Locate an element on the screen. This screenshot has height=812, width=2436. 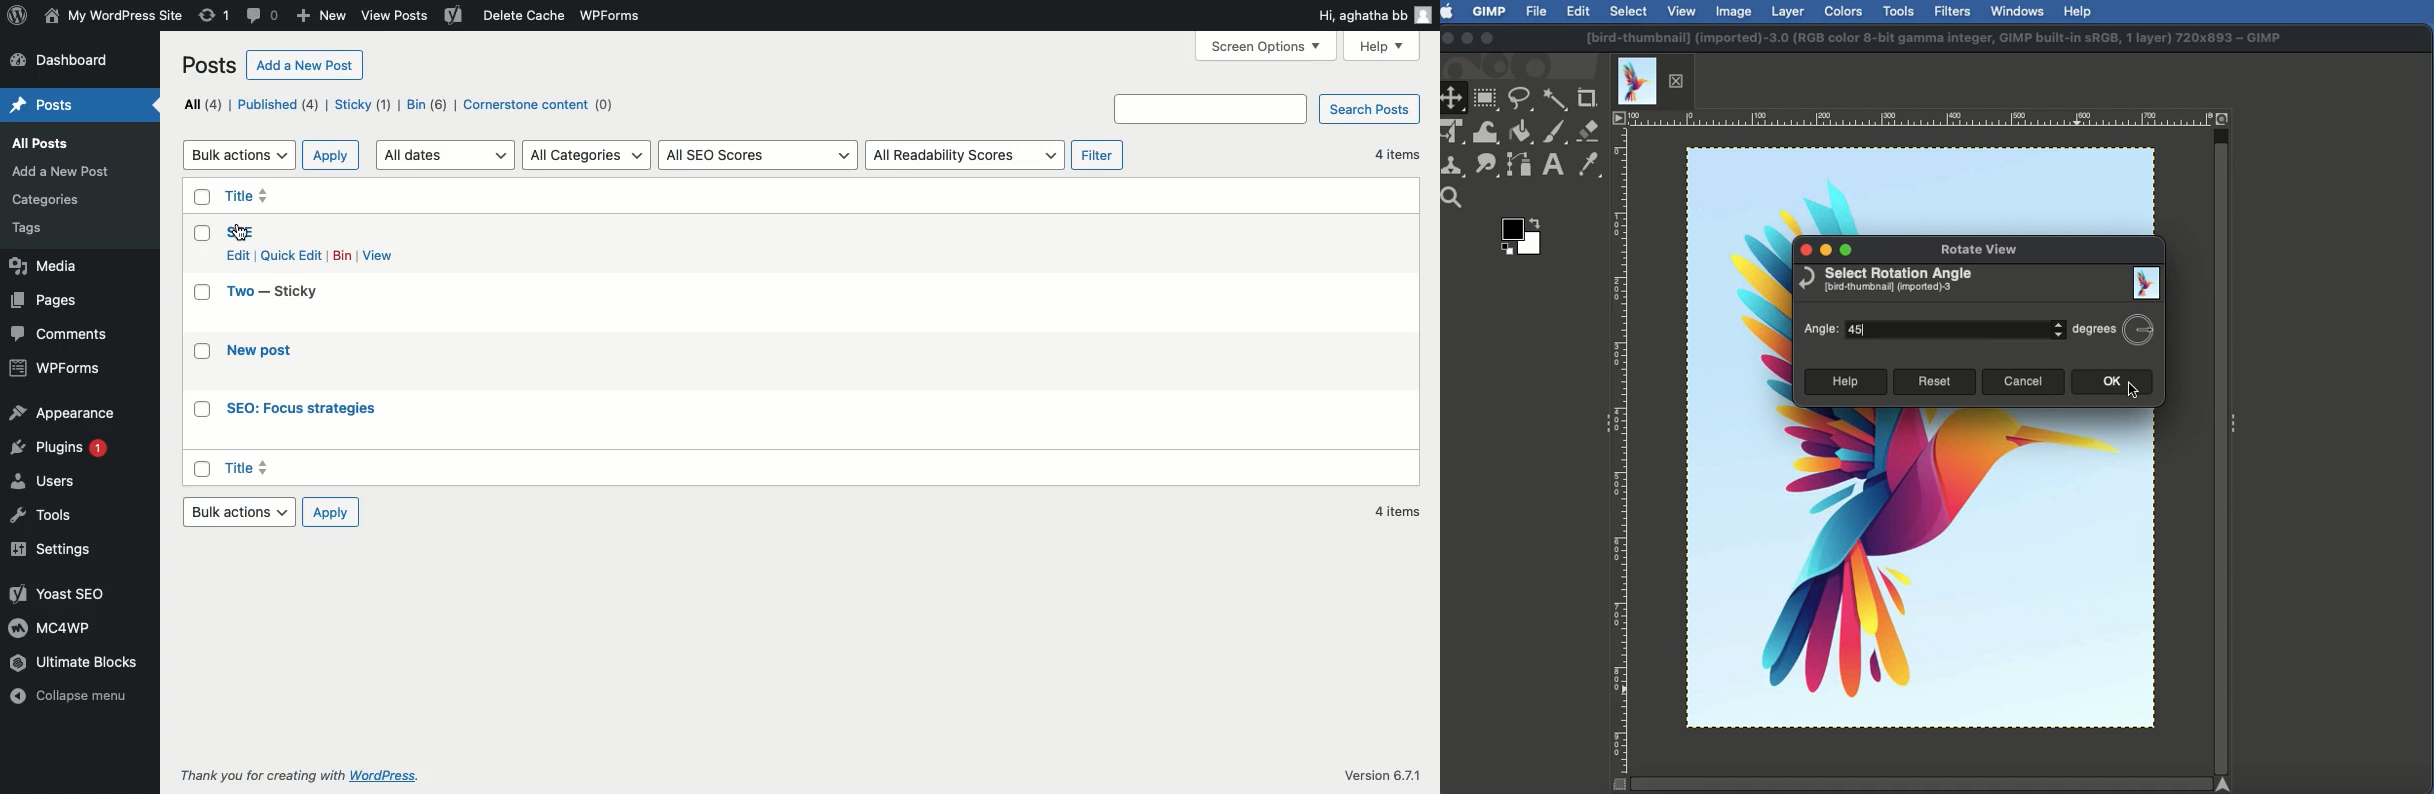
items is located at coordinates (1393, 157).